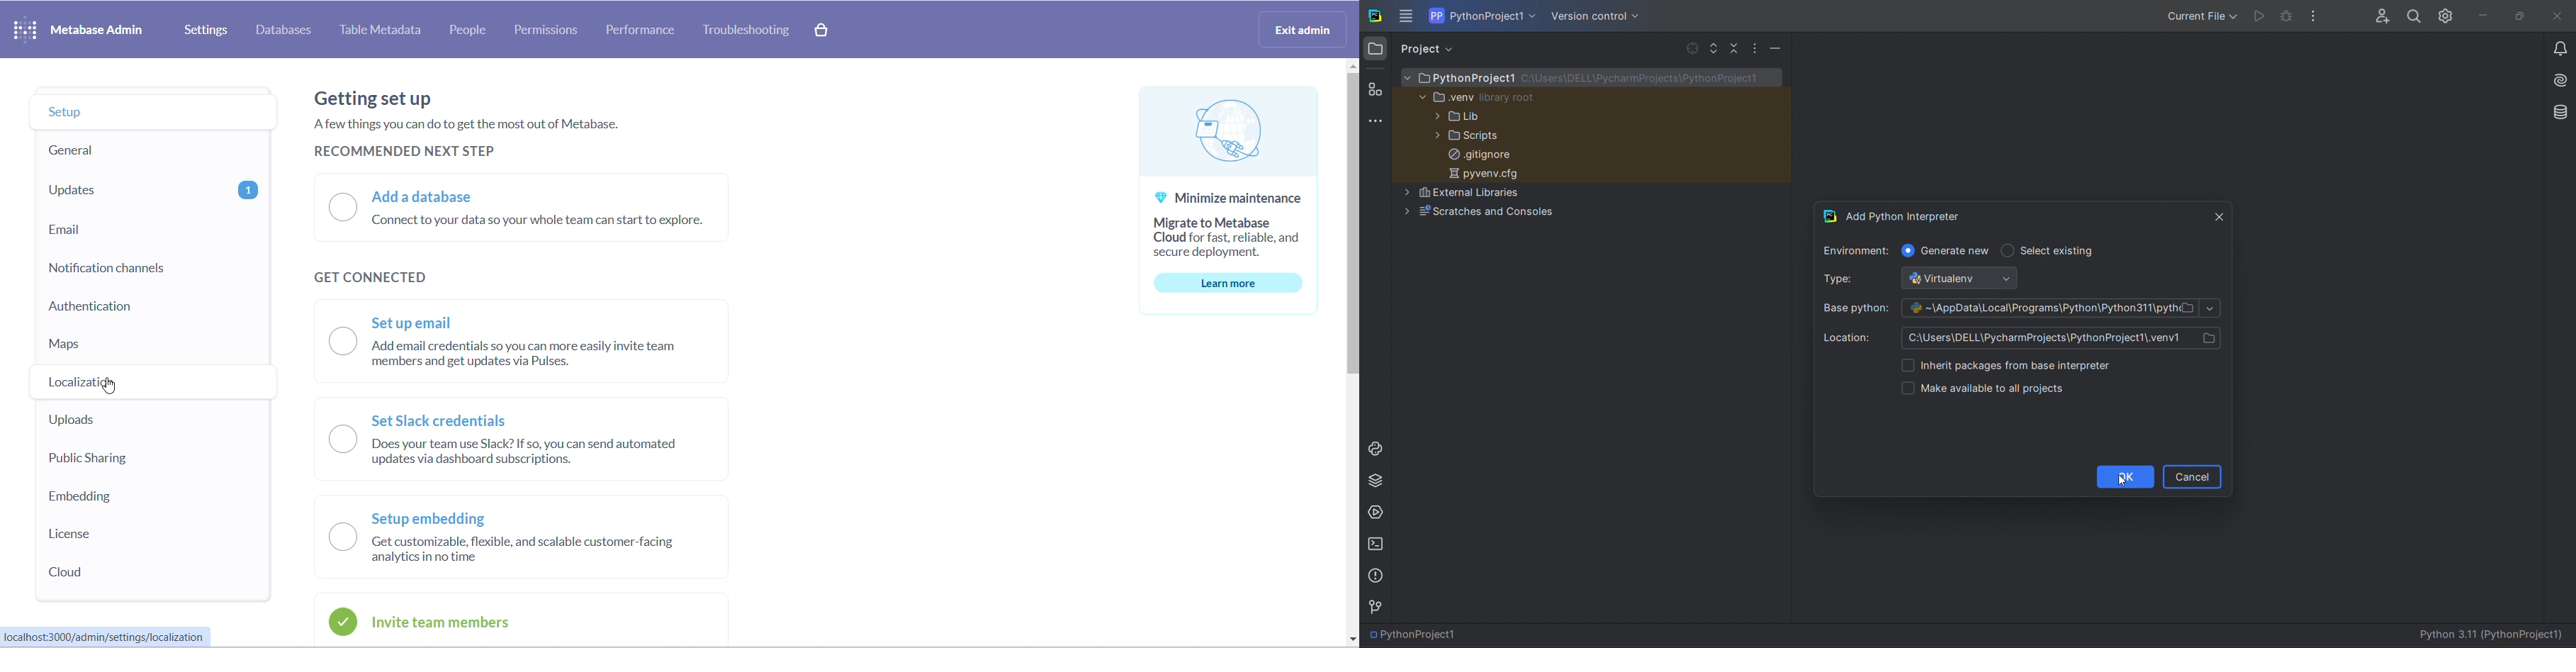  What do you see at coordinates (1407, 16) in the screenshot?
I see `main menu` at bounding box center [1407, 16].